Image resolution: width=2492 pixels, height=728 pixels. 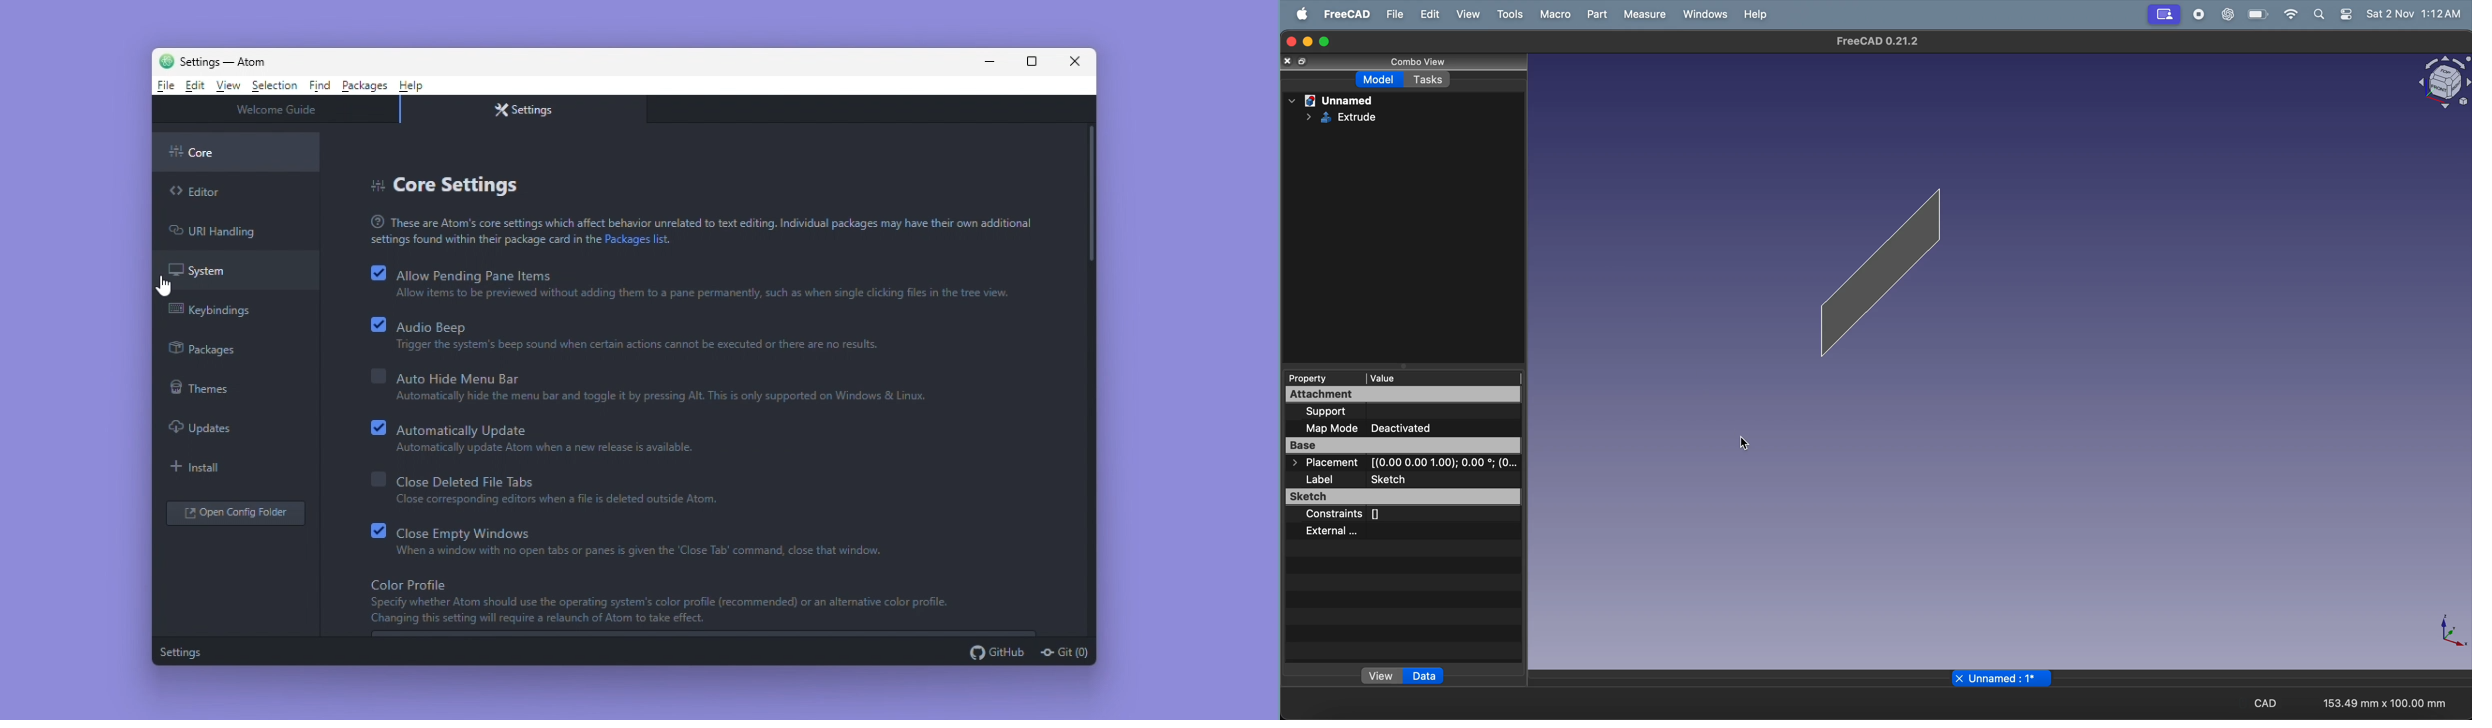 What do you see at coordinates (2266, 703) in the screenshot?
I see `CAD` at bounding box center [2266, 703].